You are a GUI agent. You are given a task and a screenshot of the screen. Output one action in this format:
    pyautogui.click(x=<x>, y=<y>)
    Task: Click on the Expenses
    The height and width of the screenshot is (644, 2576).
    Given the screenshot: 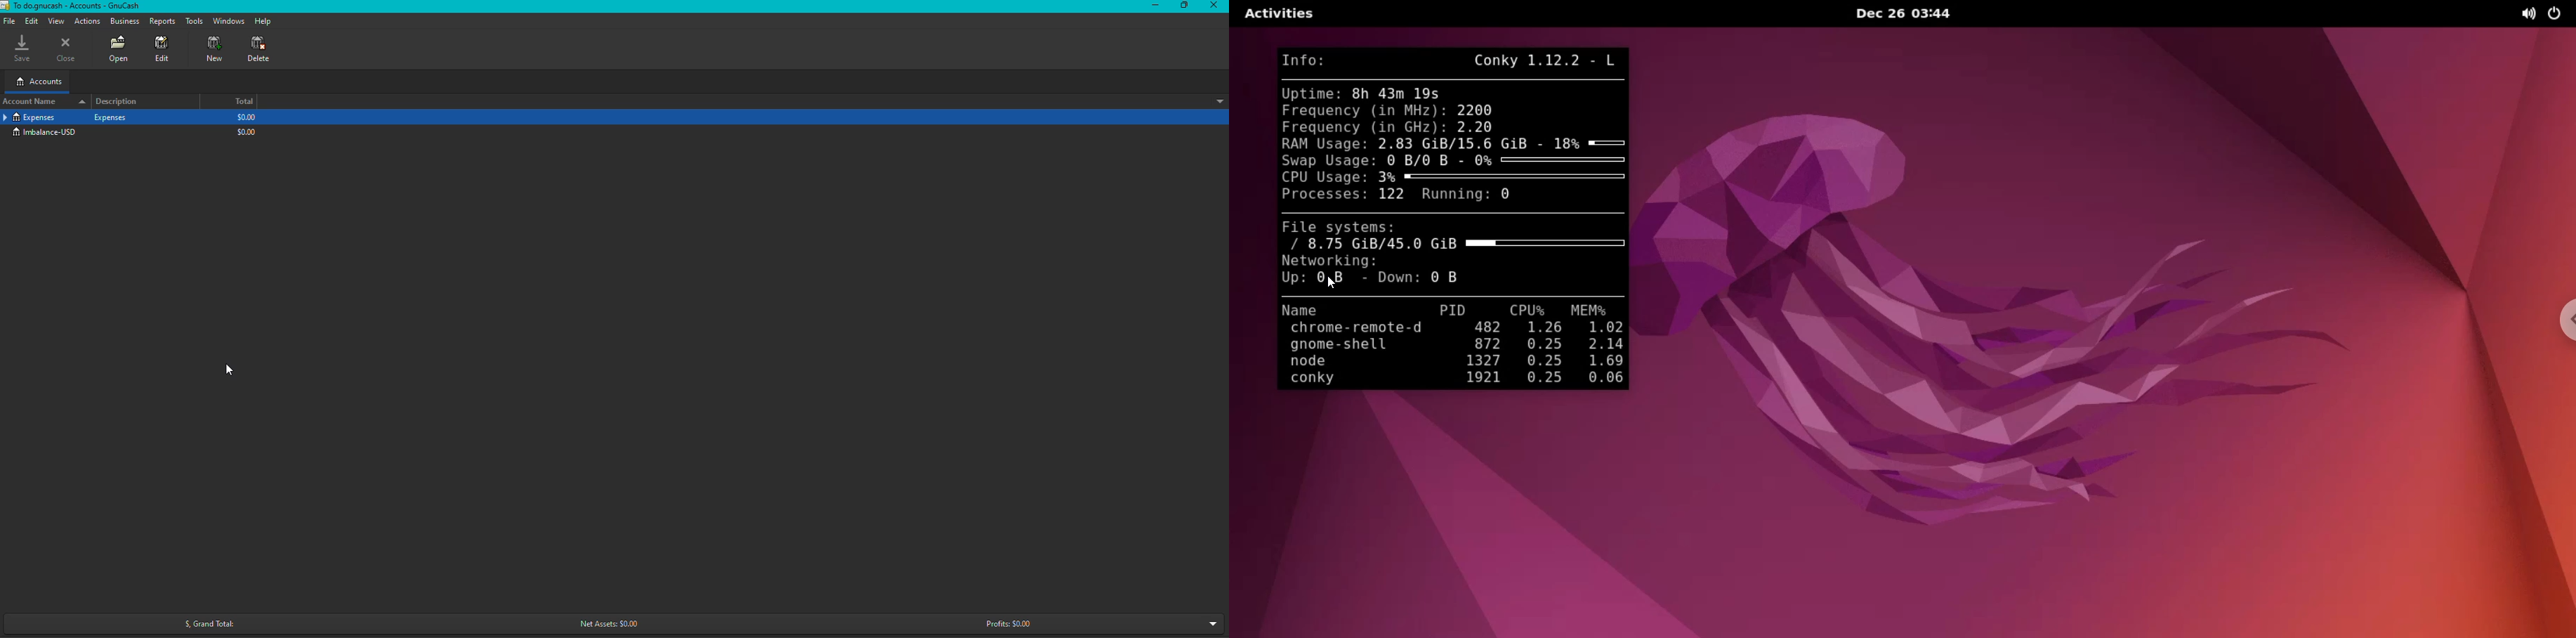 What is the action you would take?
    pyautogui.click(x=30, y=117)
    